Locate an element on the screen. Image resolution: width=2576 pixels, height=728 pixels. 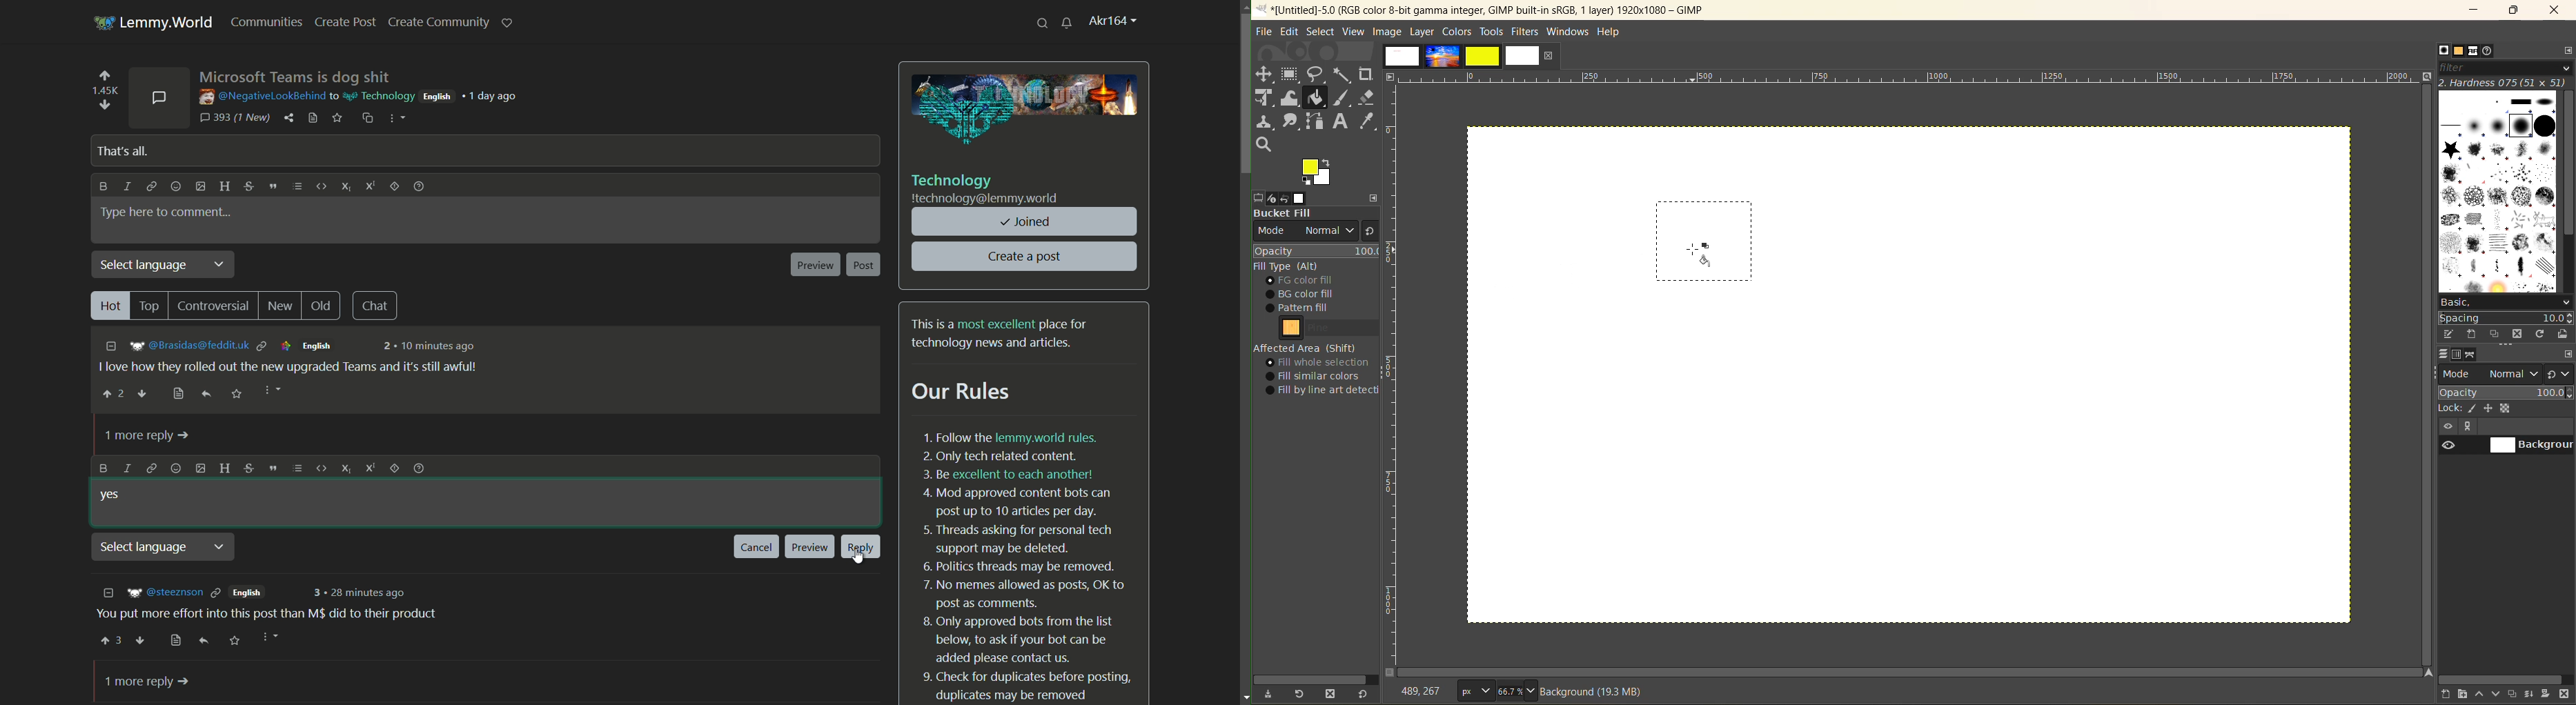
reply is located at coordinates (206, 393).